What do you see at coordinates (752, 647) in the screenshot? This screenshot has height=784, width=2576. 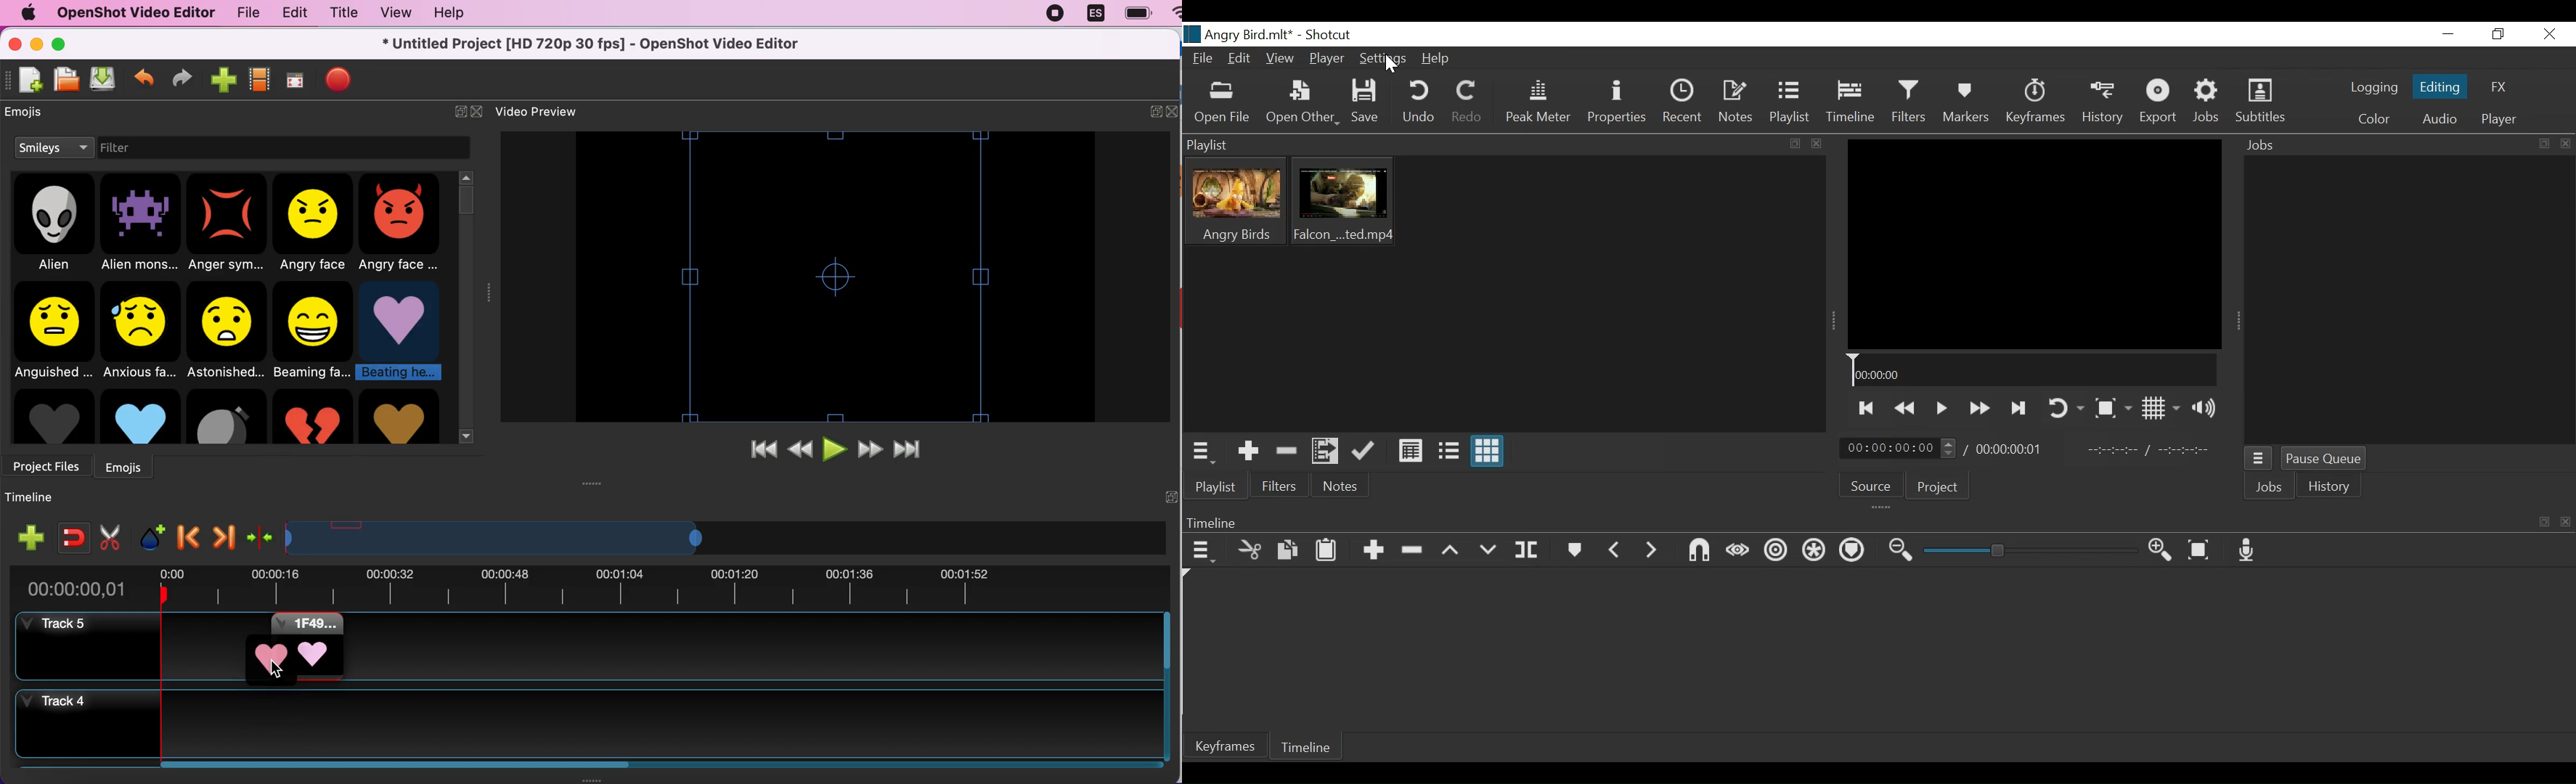 I see `track 5` at bounding box center [752, 647].